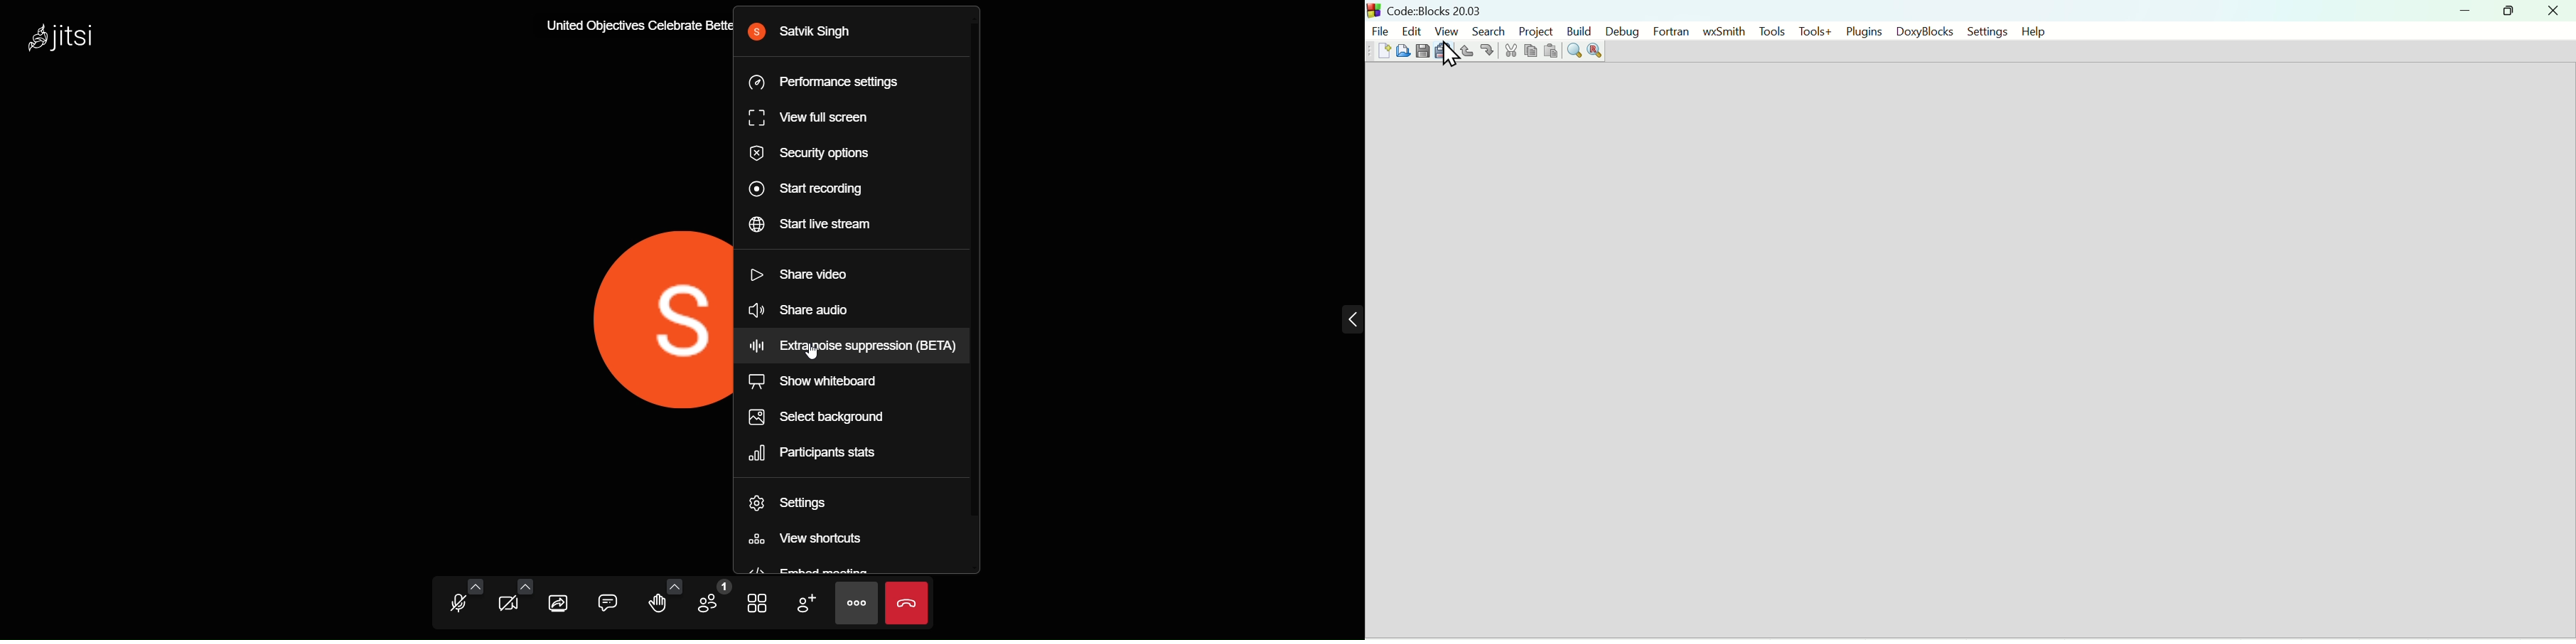 The image size is (2576, 644). Describe the element at coordinates (1508, 51) in the screenshot. I see `Cut` at that location.